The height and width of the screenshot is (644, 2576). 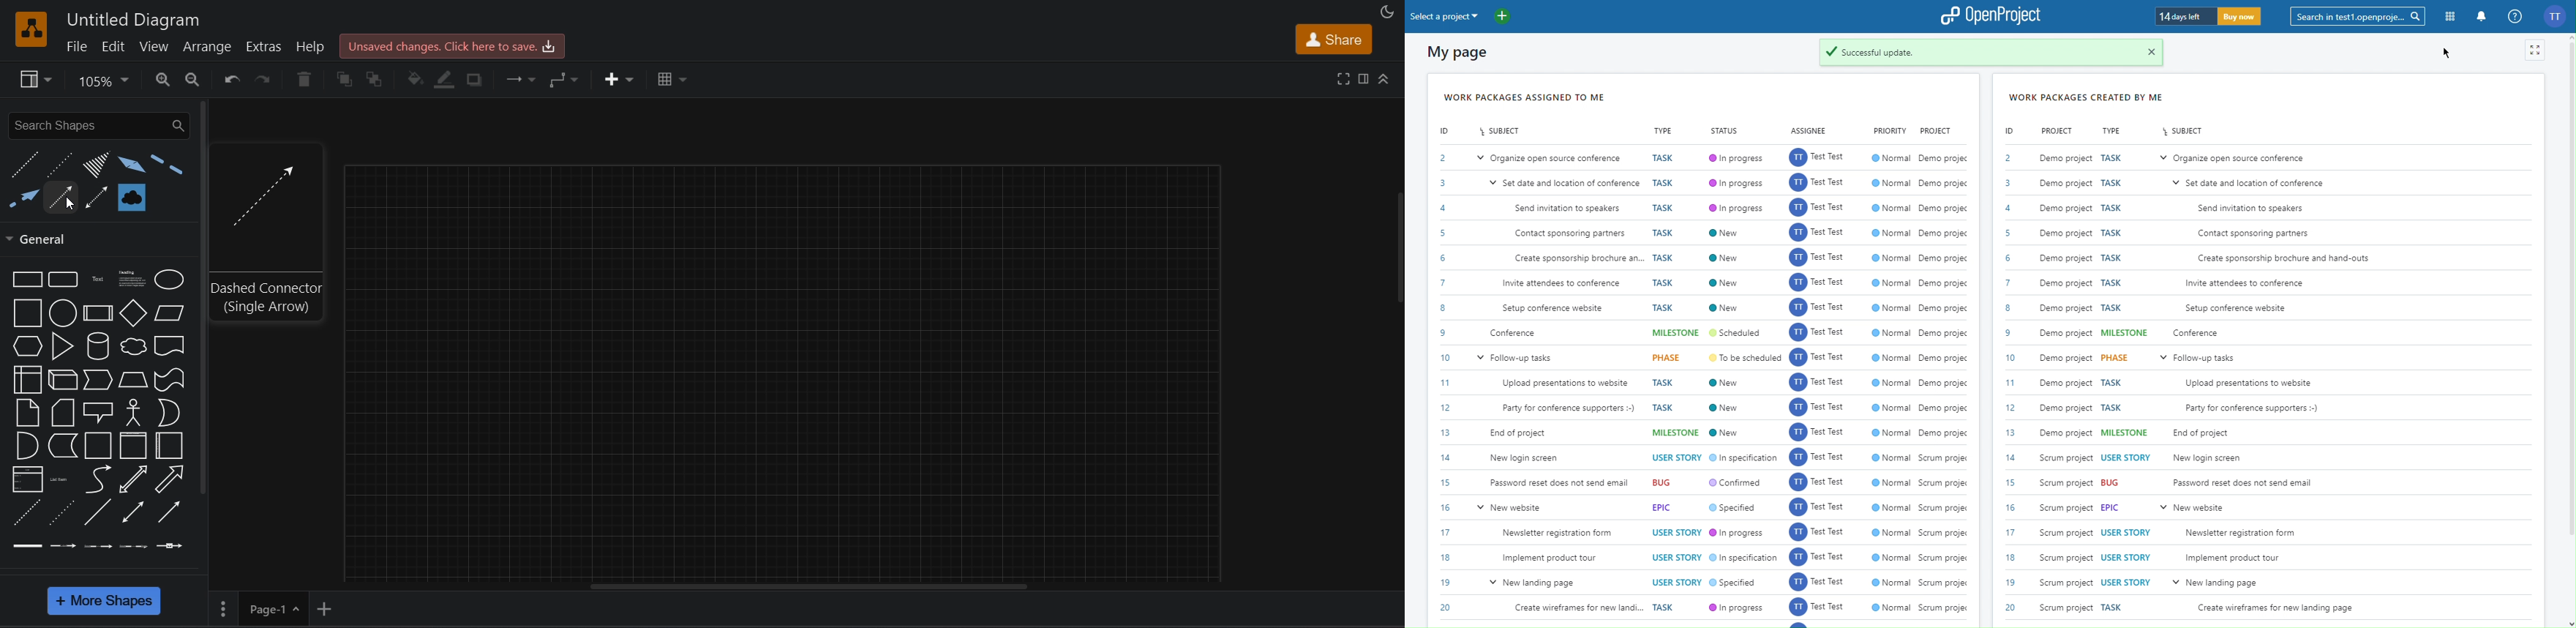 What do you see at coordinates (63, 411) in the screenshot?
I see `card` at bounding box center [63, 411].